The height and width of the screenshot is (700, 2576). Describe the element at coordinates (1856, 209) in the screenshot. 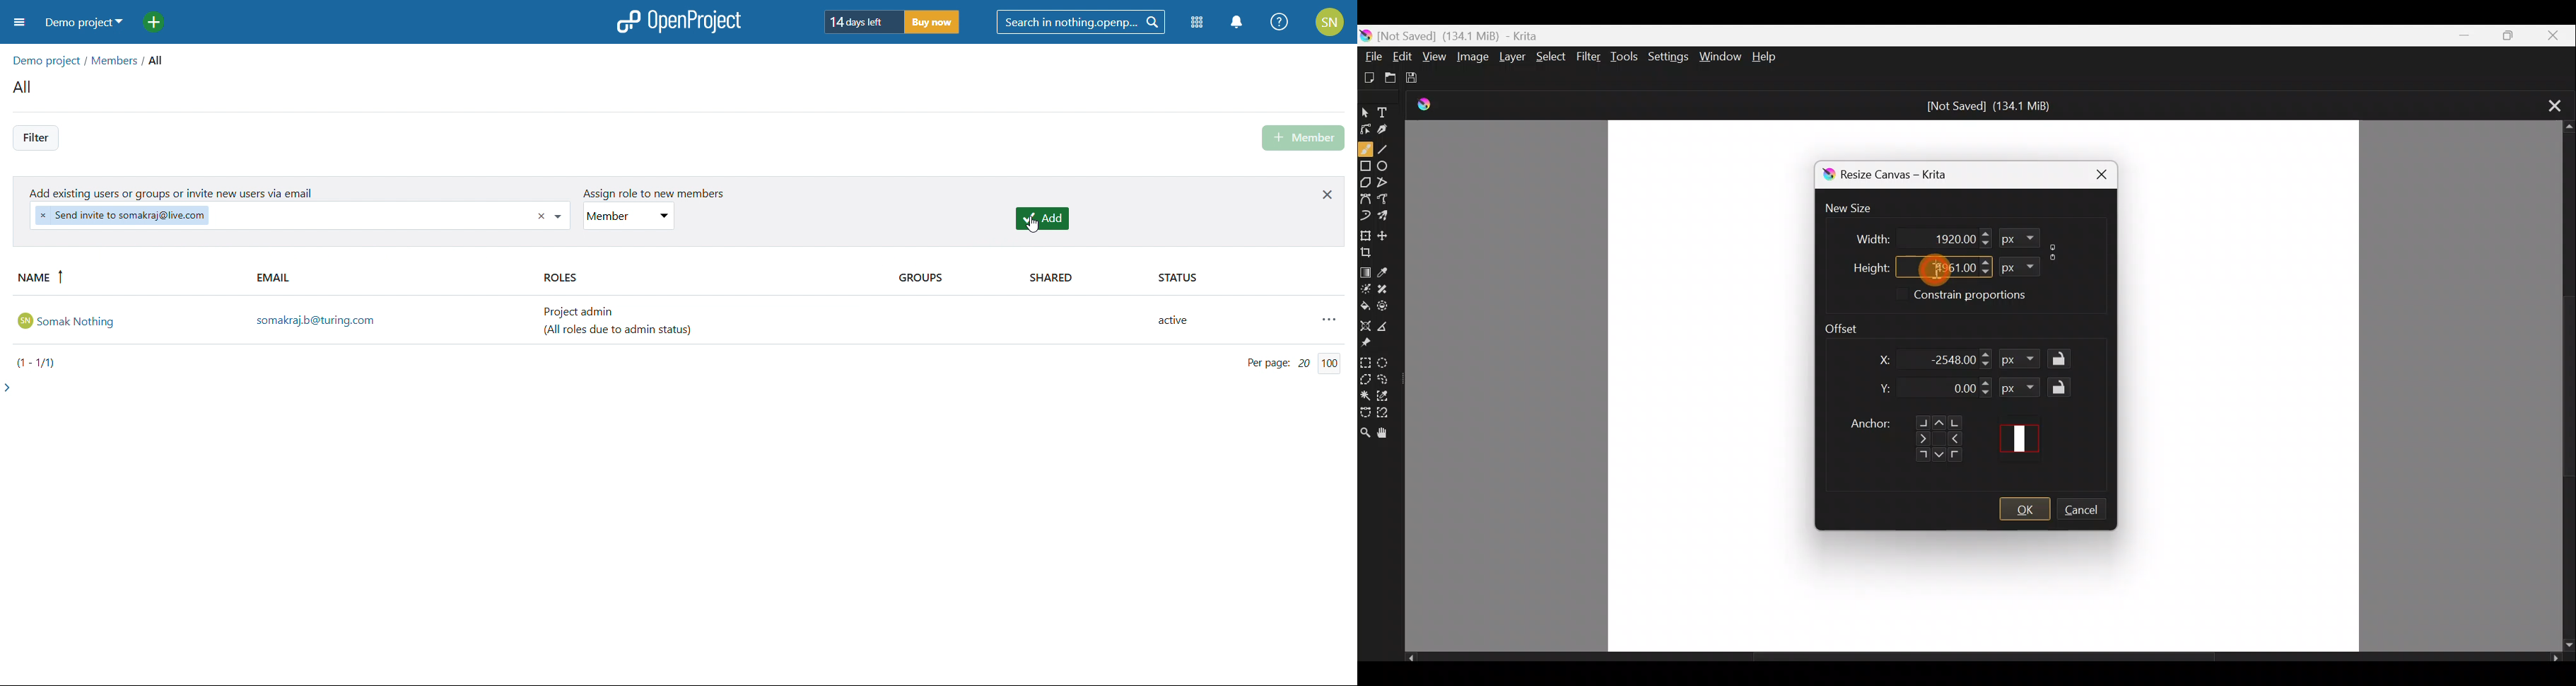

I see `New size` at that location.